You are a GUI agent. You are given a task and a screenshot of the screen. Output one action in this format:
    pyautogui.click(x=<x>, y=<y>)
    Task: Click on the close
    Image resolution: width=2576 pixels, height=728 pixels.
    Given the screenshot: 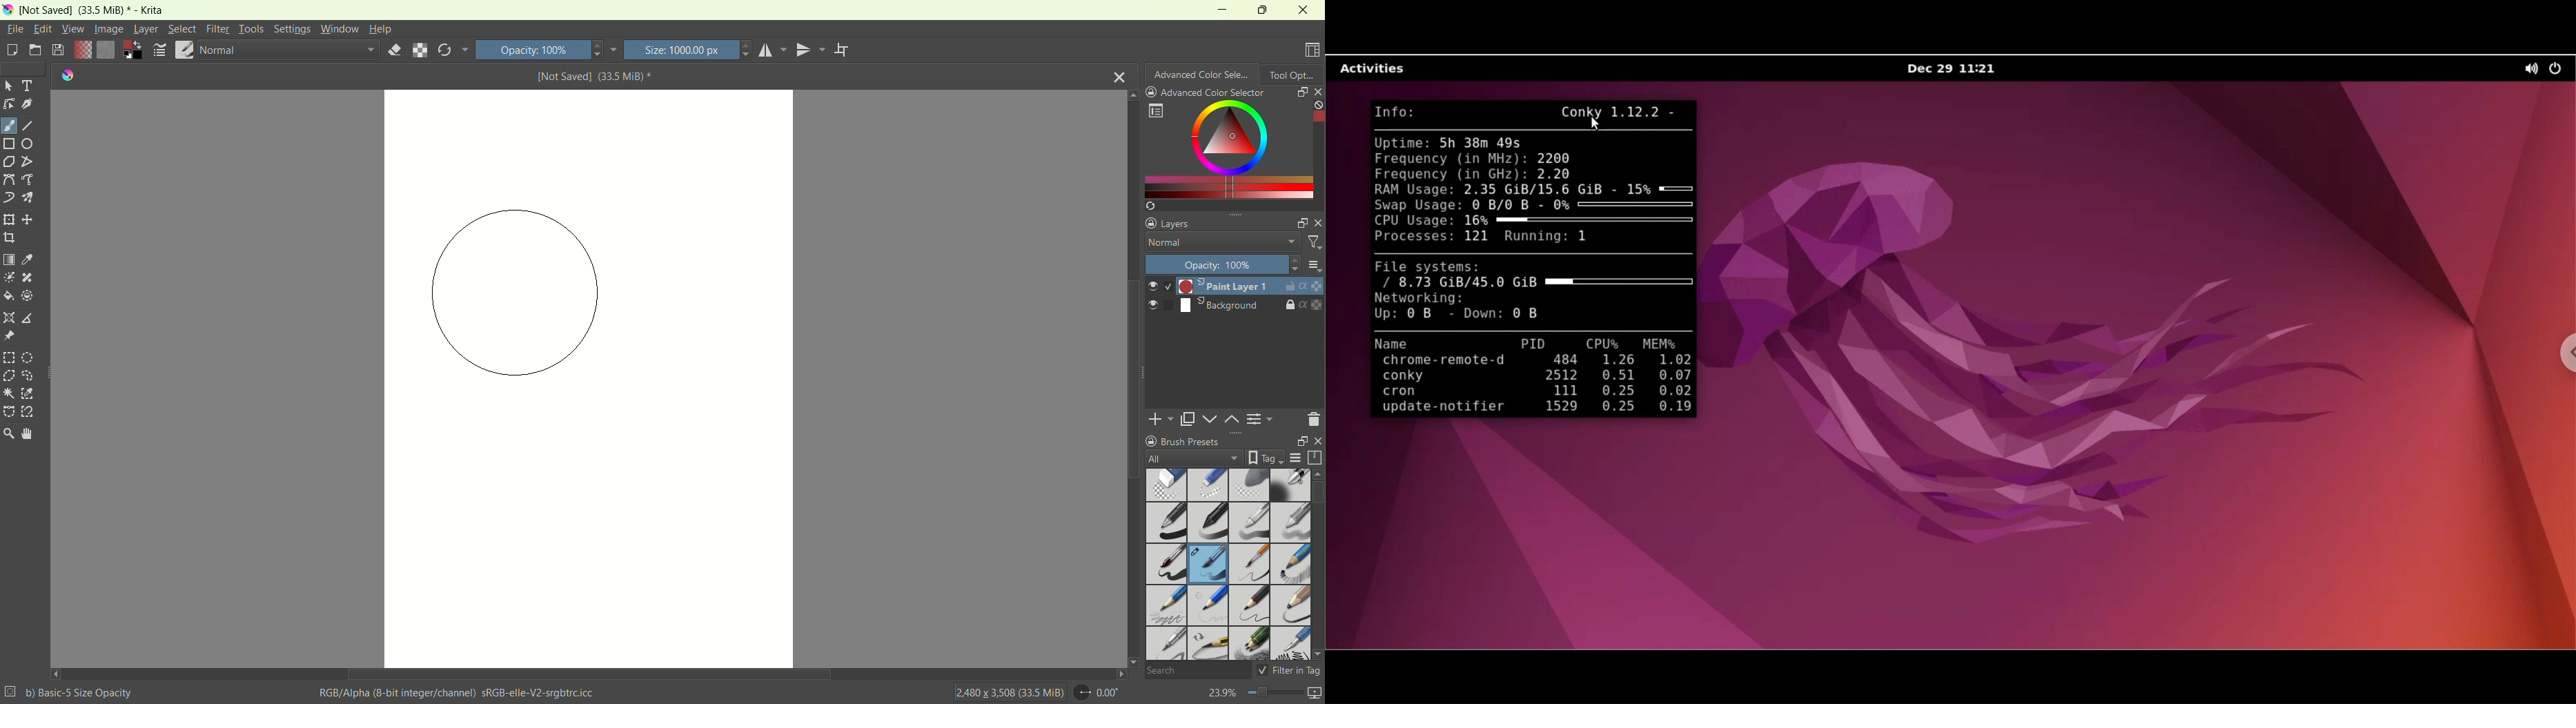 What is the action you would take?
    pyautogui.click(x=1315, y=441)
    